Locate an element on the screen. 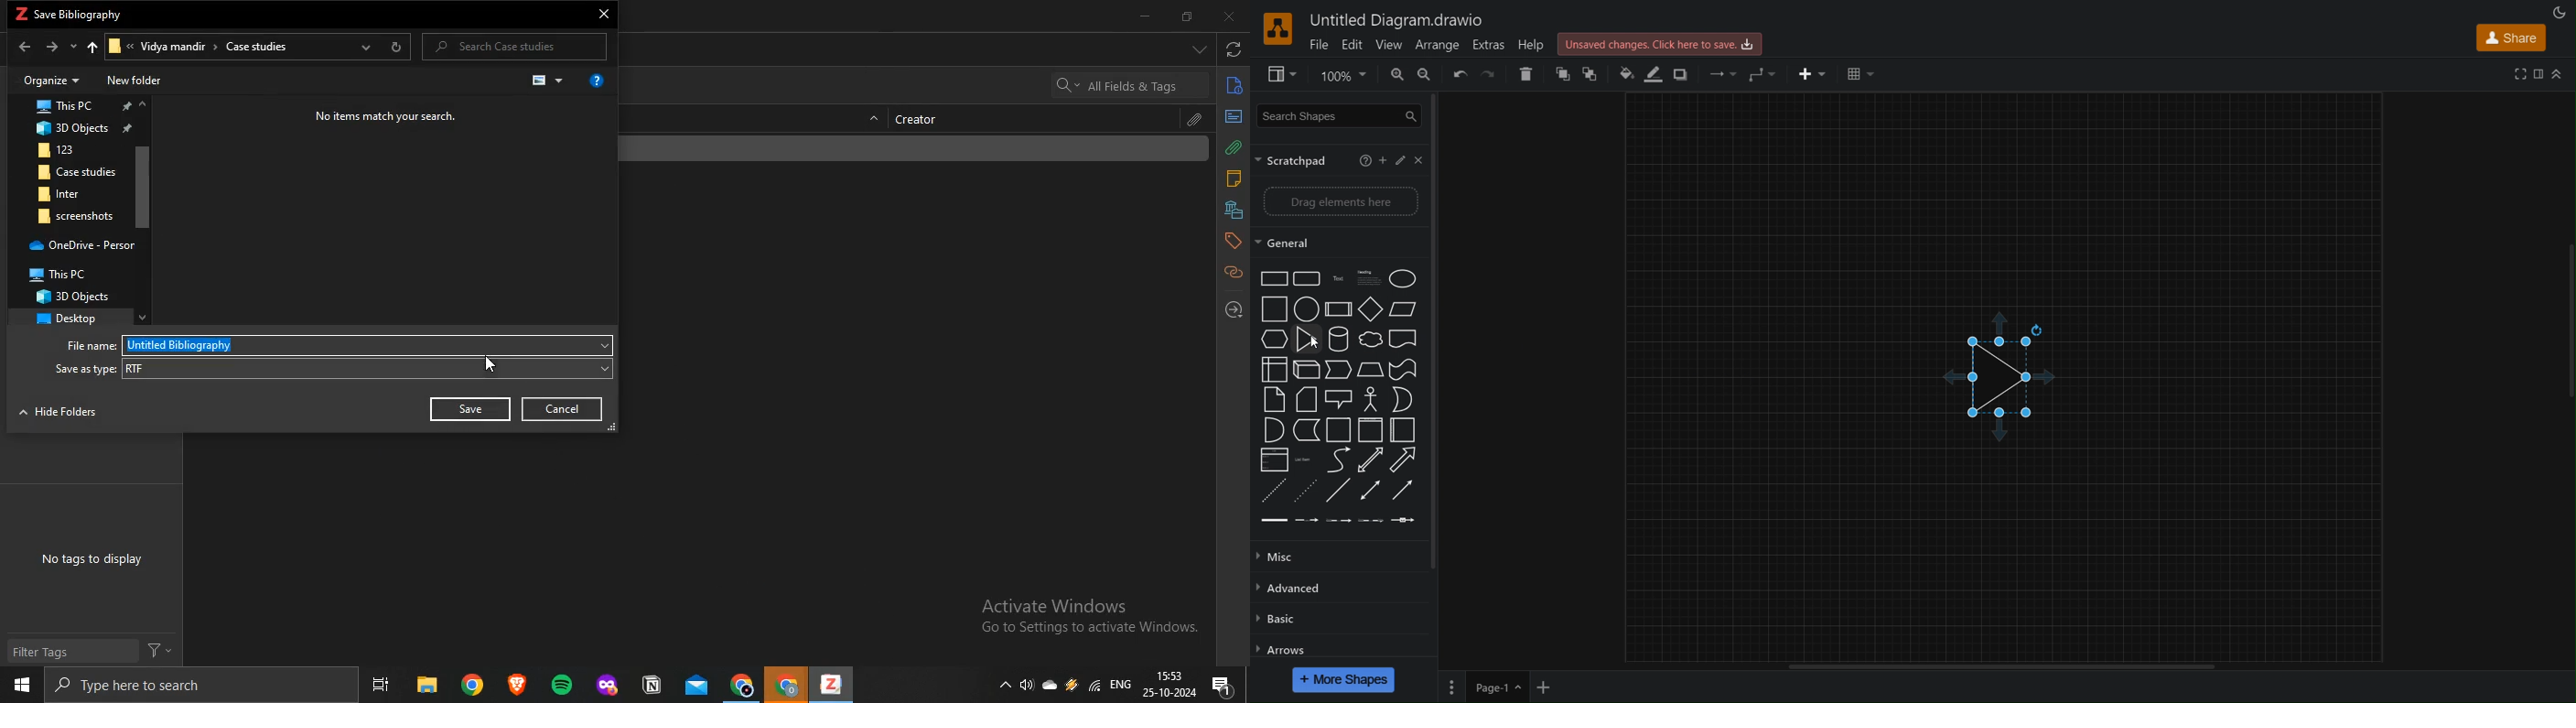 This screenshot has width=2576, height=728. Fullscreen is located at coordinates (2523, 74).